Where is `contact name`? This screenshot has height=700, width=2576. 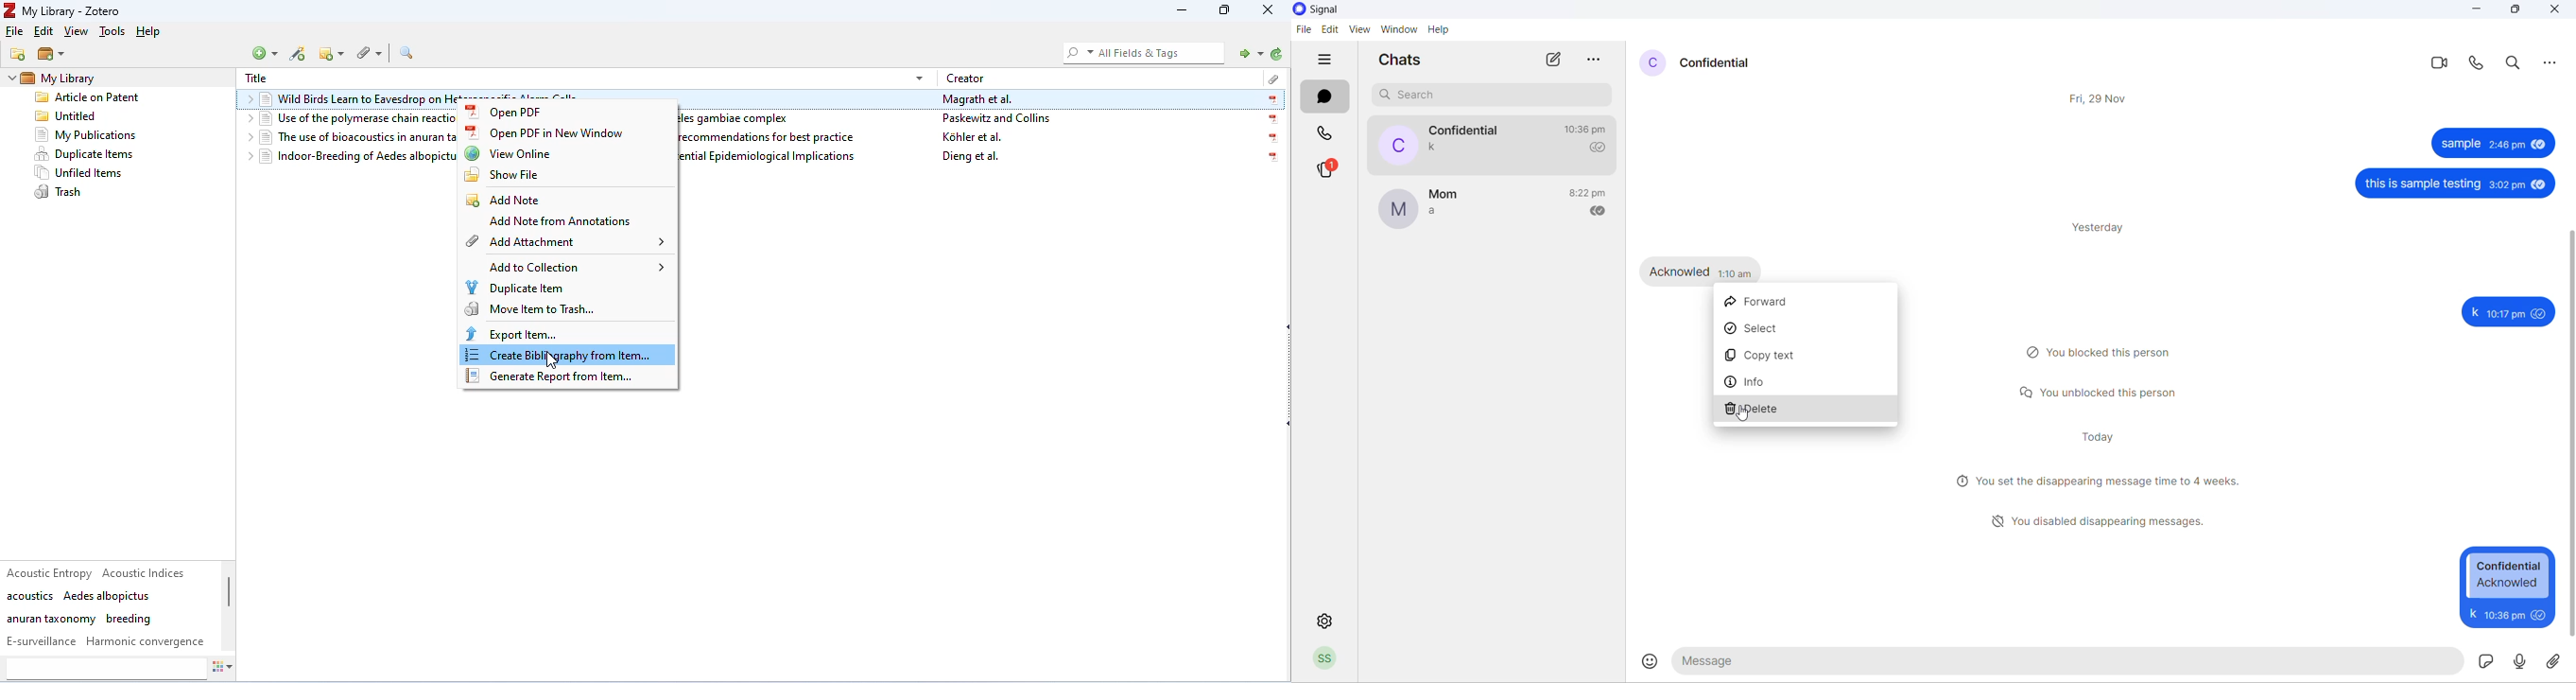 contact name is located at coordinates (1467, 131).